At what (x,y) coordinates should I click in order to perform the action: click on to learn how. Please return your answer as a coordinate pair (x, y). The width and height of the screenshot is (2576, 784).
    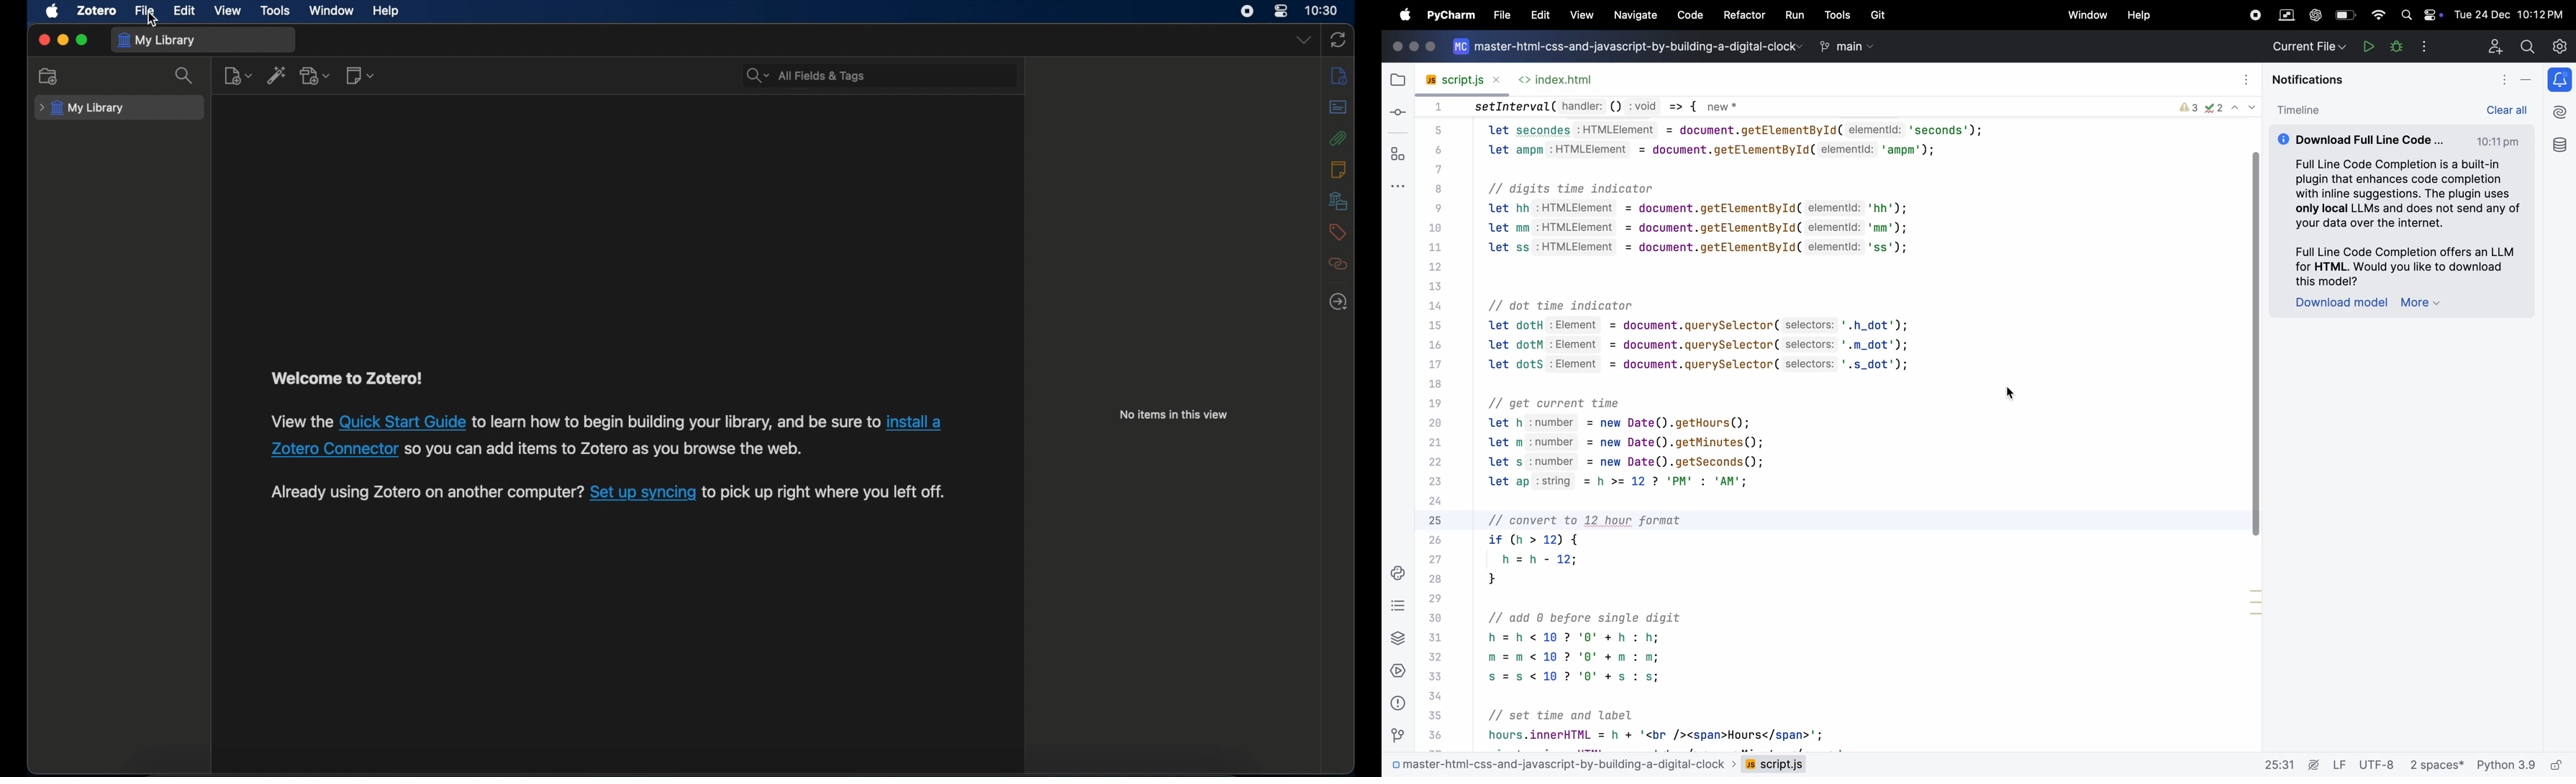
    Looking at the image, I should click on (675, 422).